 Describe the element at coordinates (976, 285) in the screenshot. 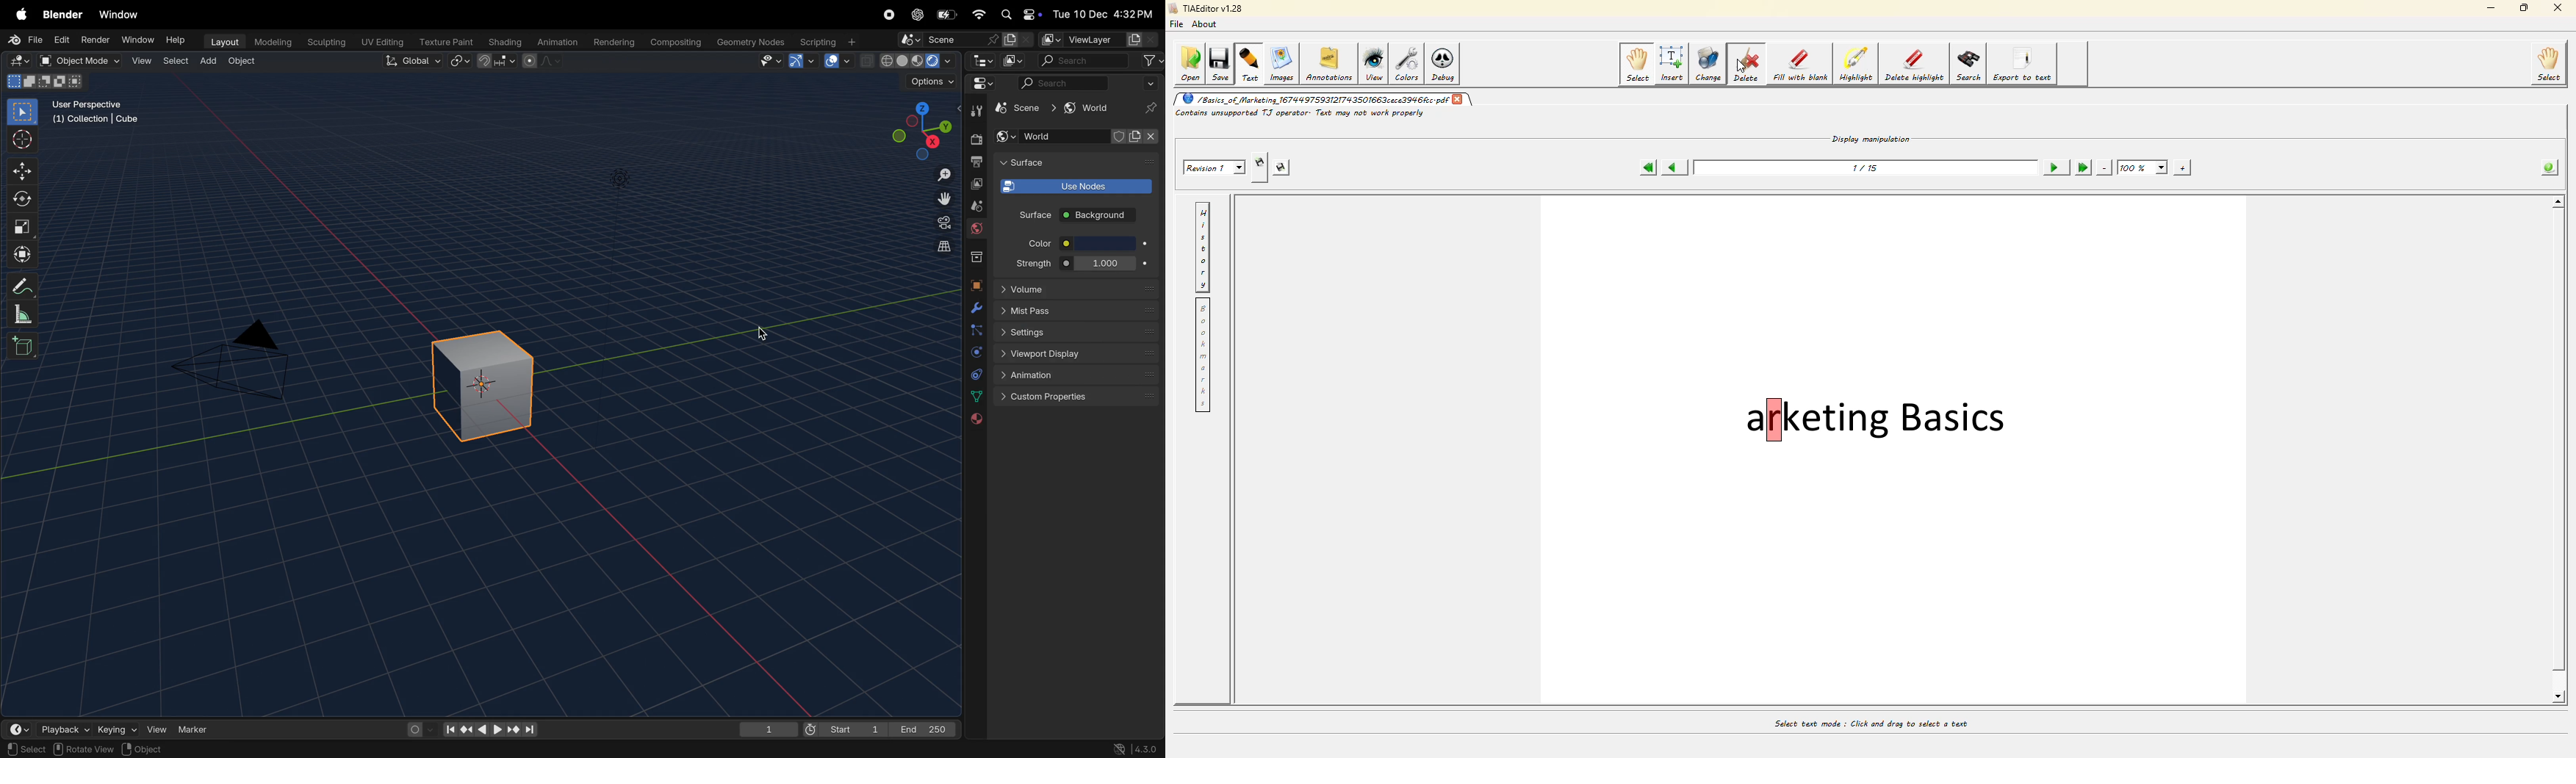

I see `object ` at that location.